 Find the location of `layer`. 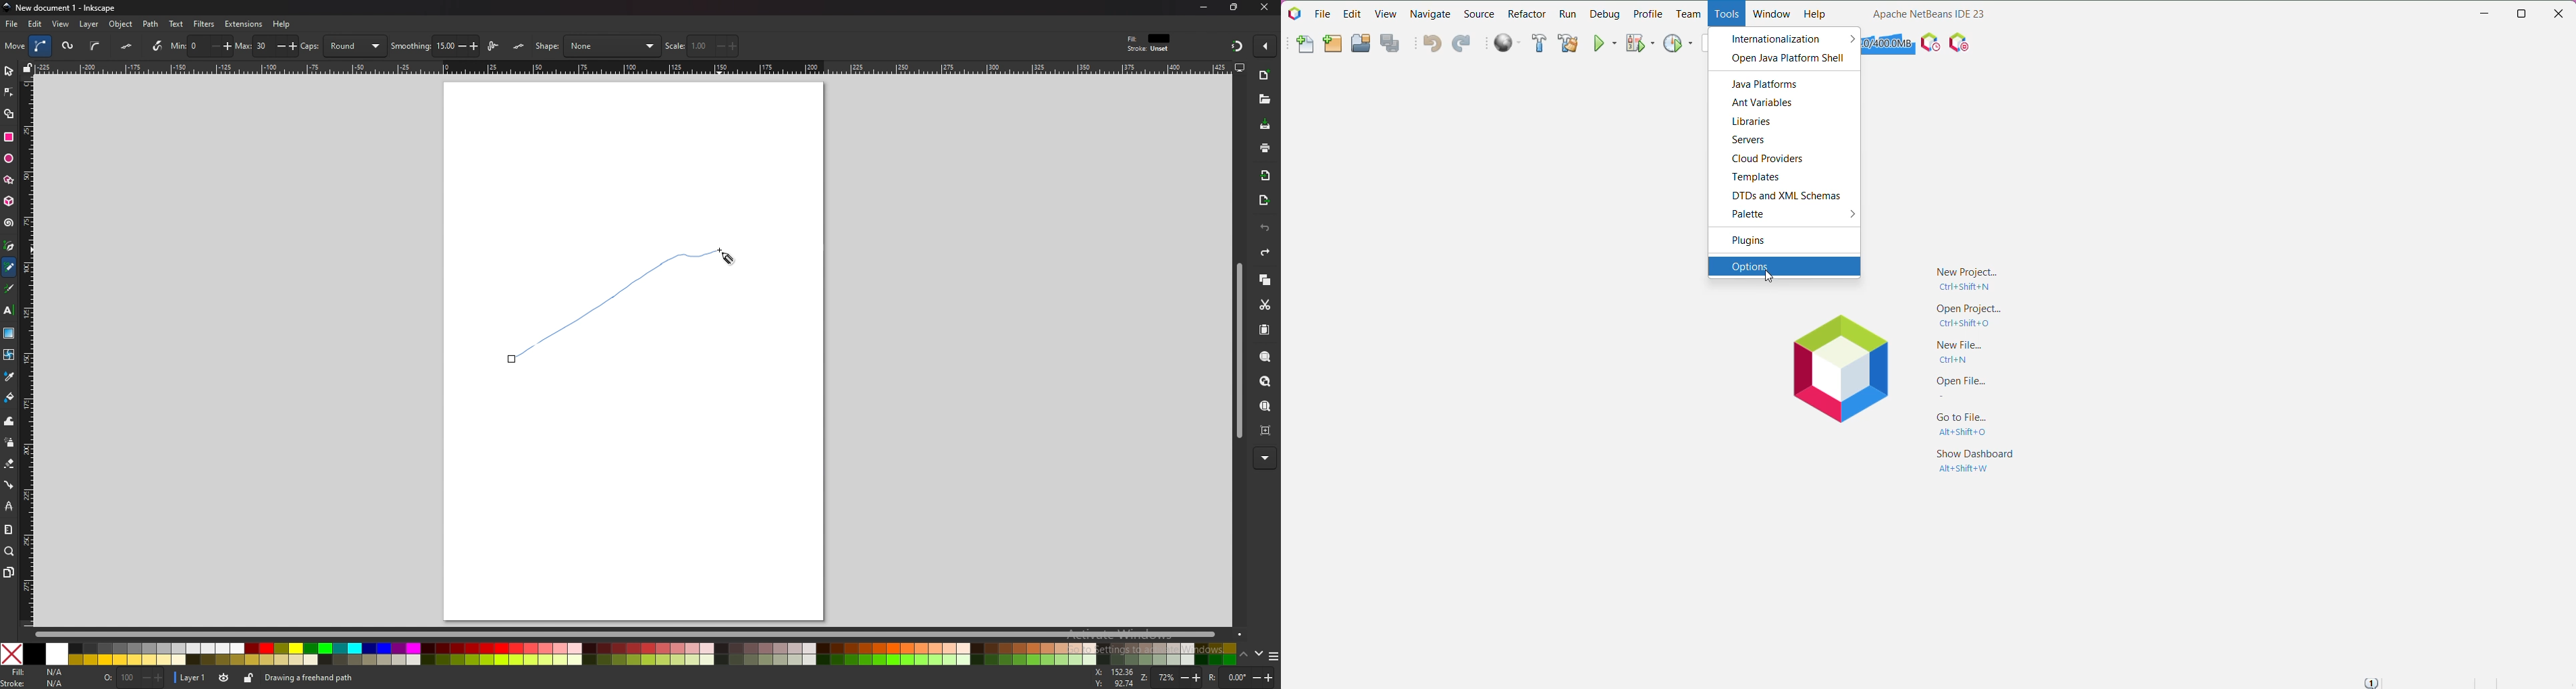

layer is located at coordinates (192, 677).